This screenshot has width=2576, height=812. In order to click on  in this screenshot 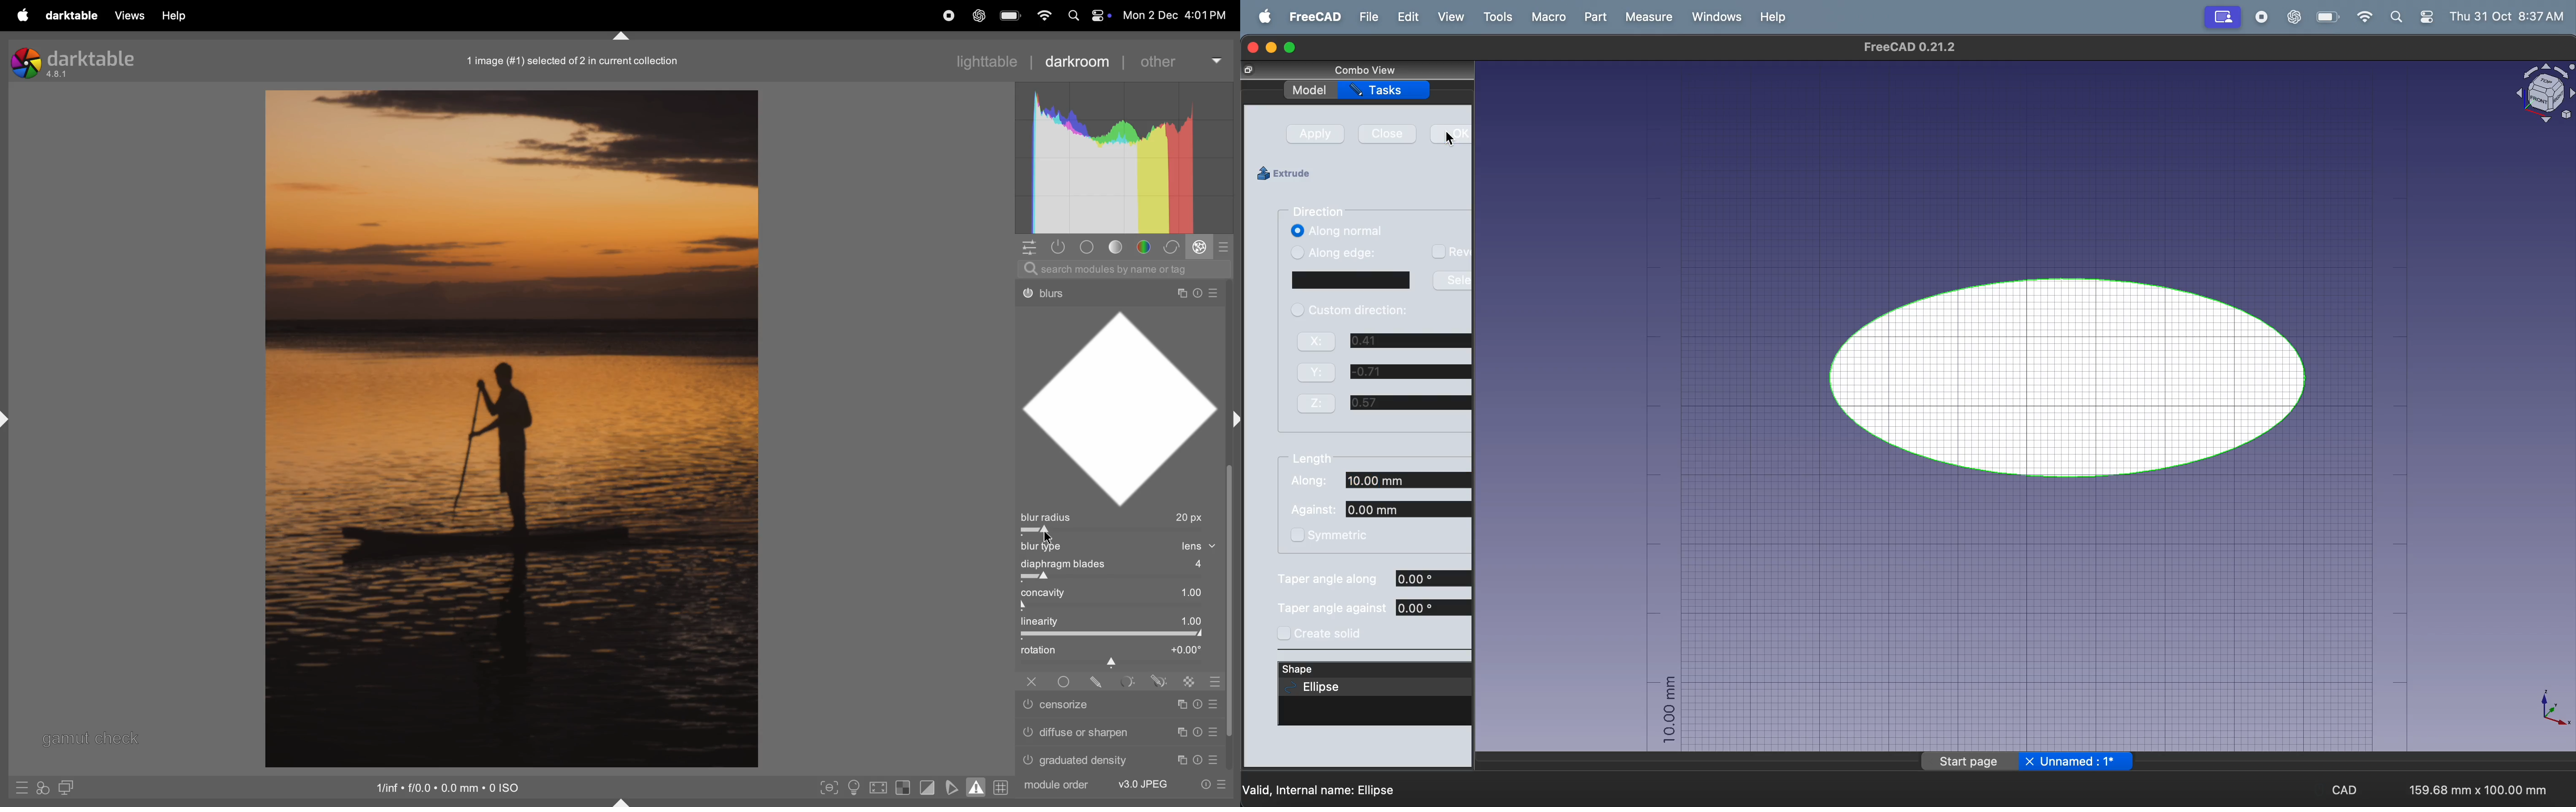, I will do `click(1161, 681)`.